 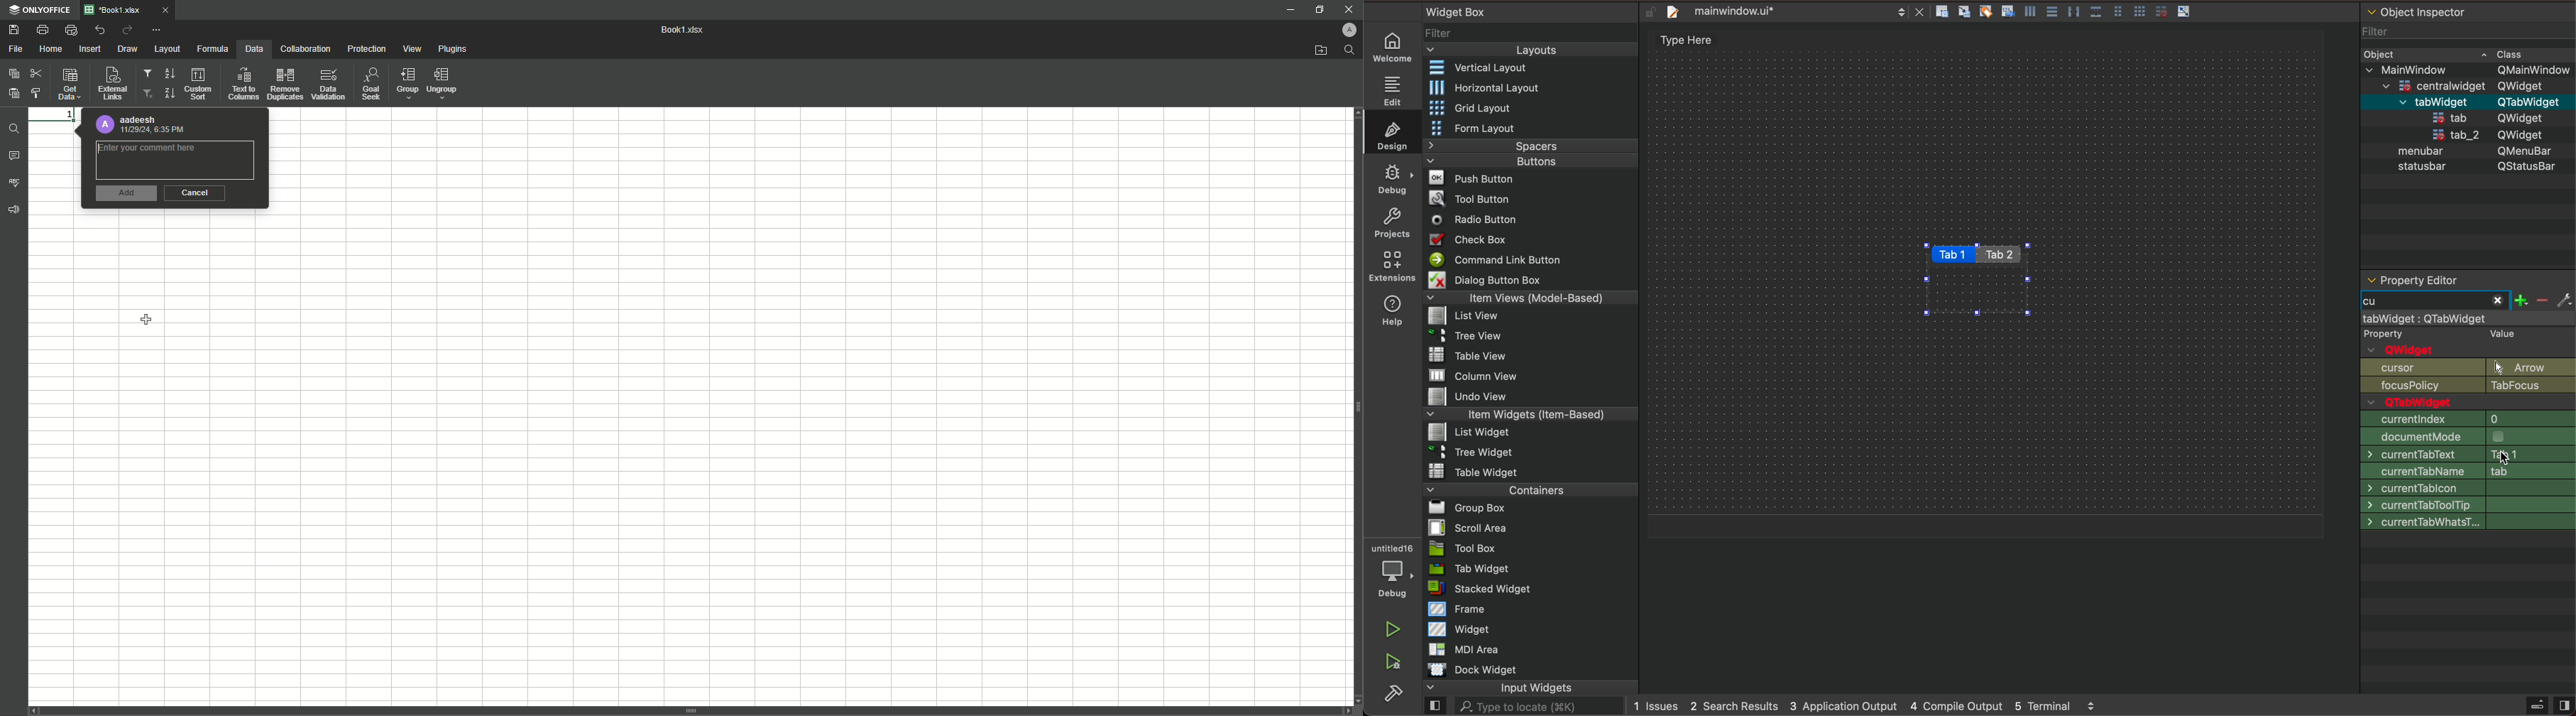 I want to click on Bl Group Box, so click(x=1467, y=505).